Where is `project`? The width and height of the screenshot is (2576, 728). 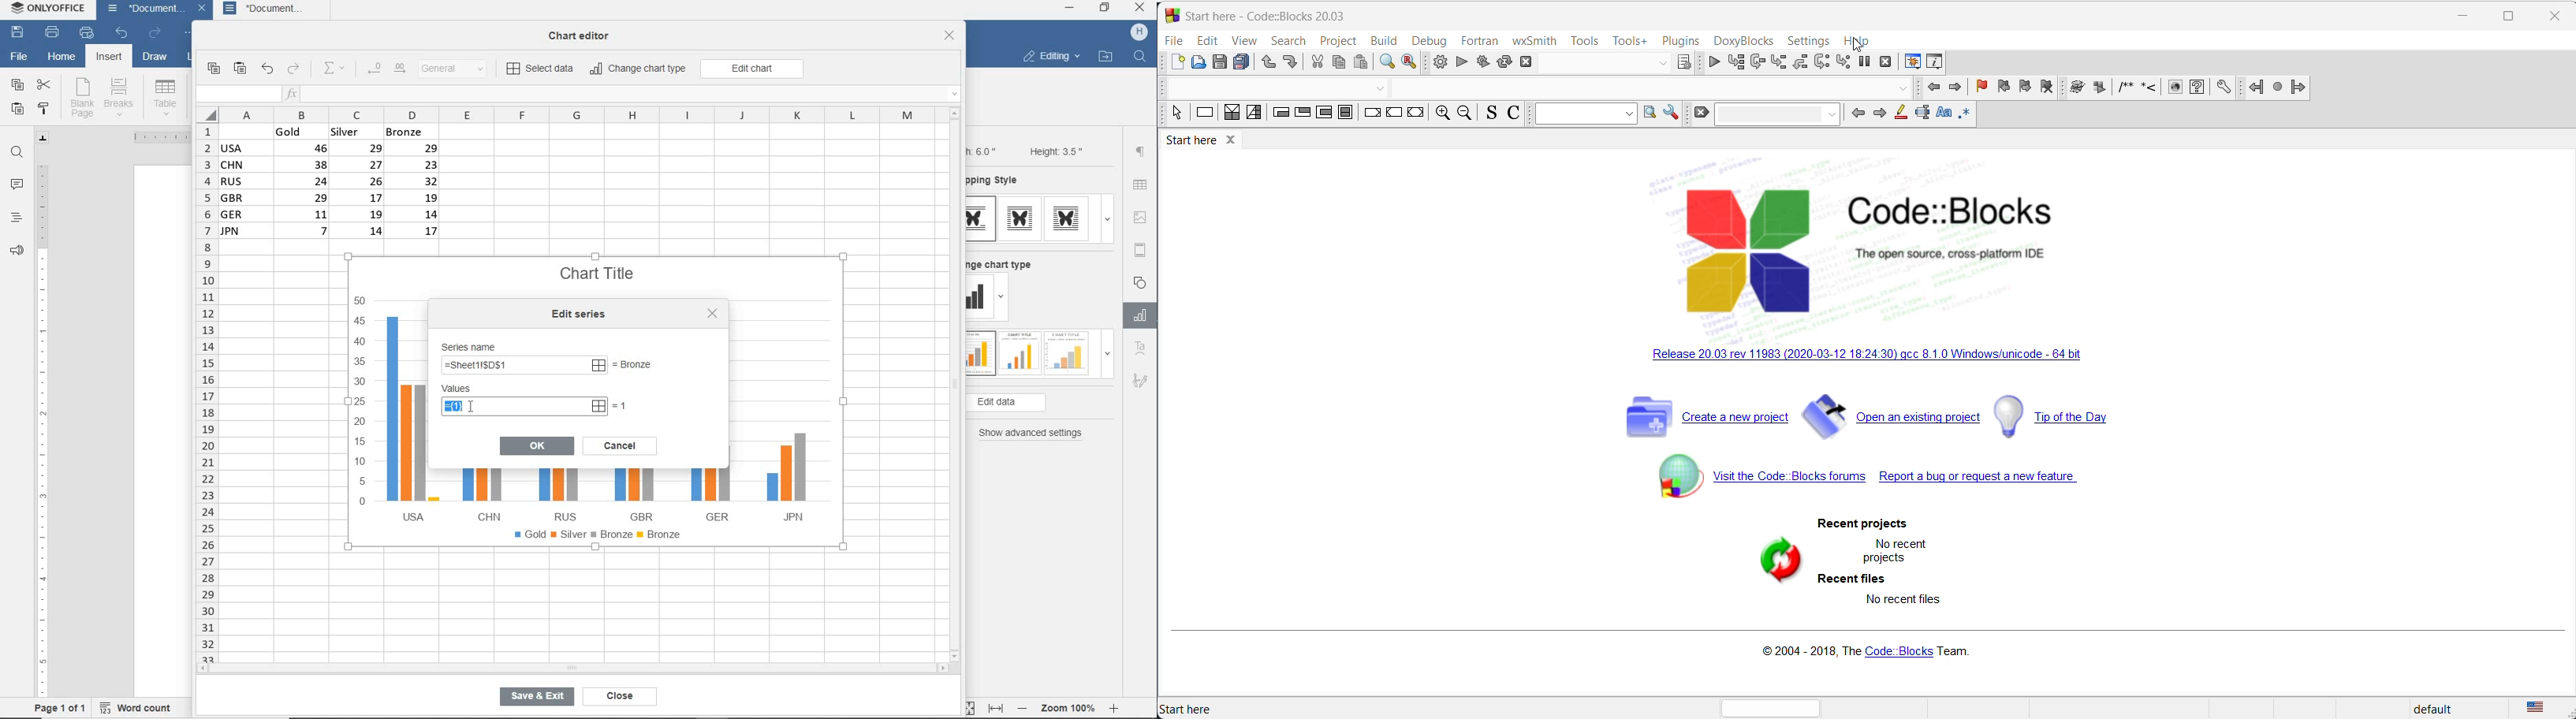 project is located at coordinates (1338, 41).